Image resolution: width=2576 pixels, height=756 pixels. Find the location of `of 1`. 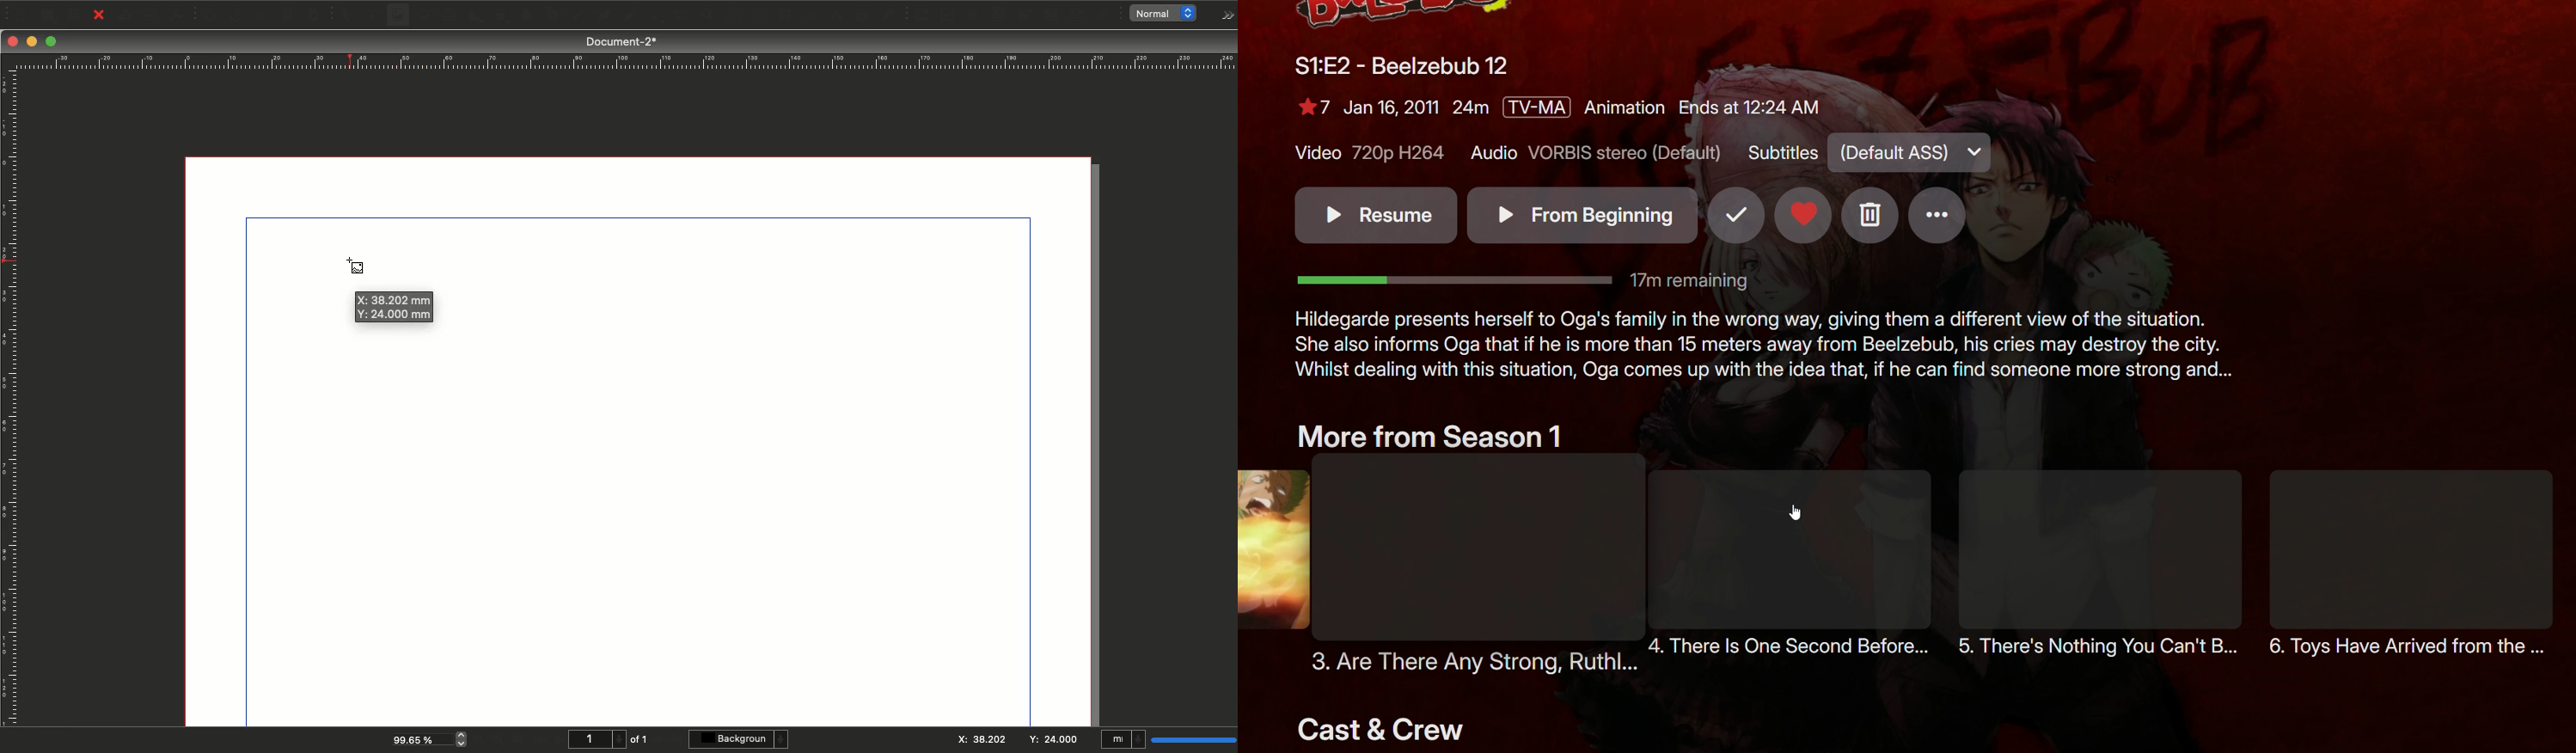

of 1 is located at coordinates (639, 739).